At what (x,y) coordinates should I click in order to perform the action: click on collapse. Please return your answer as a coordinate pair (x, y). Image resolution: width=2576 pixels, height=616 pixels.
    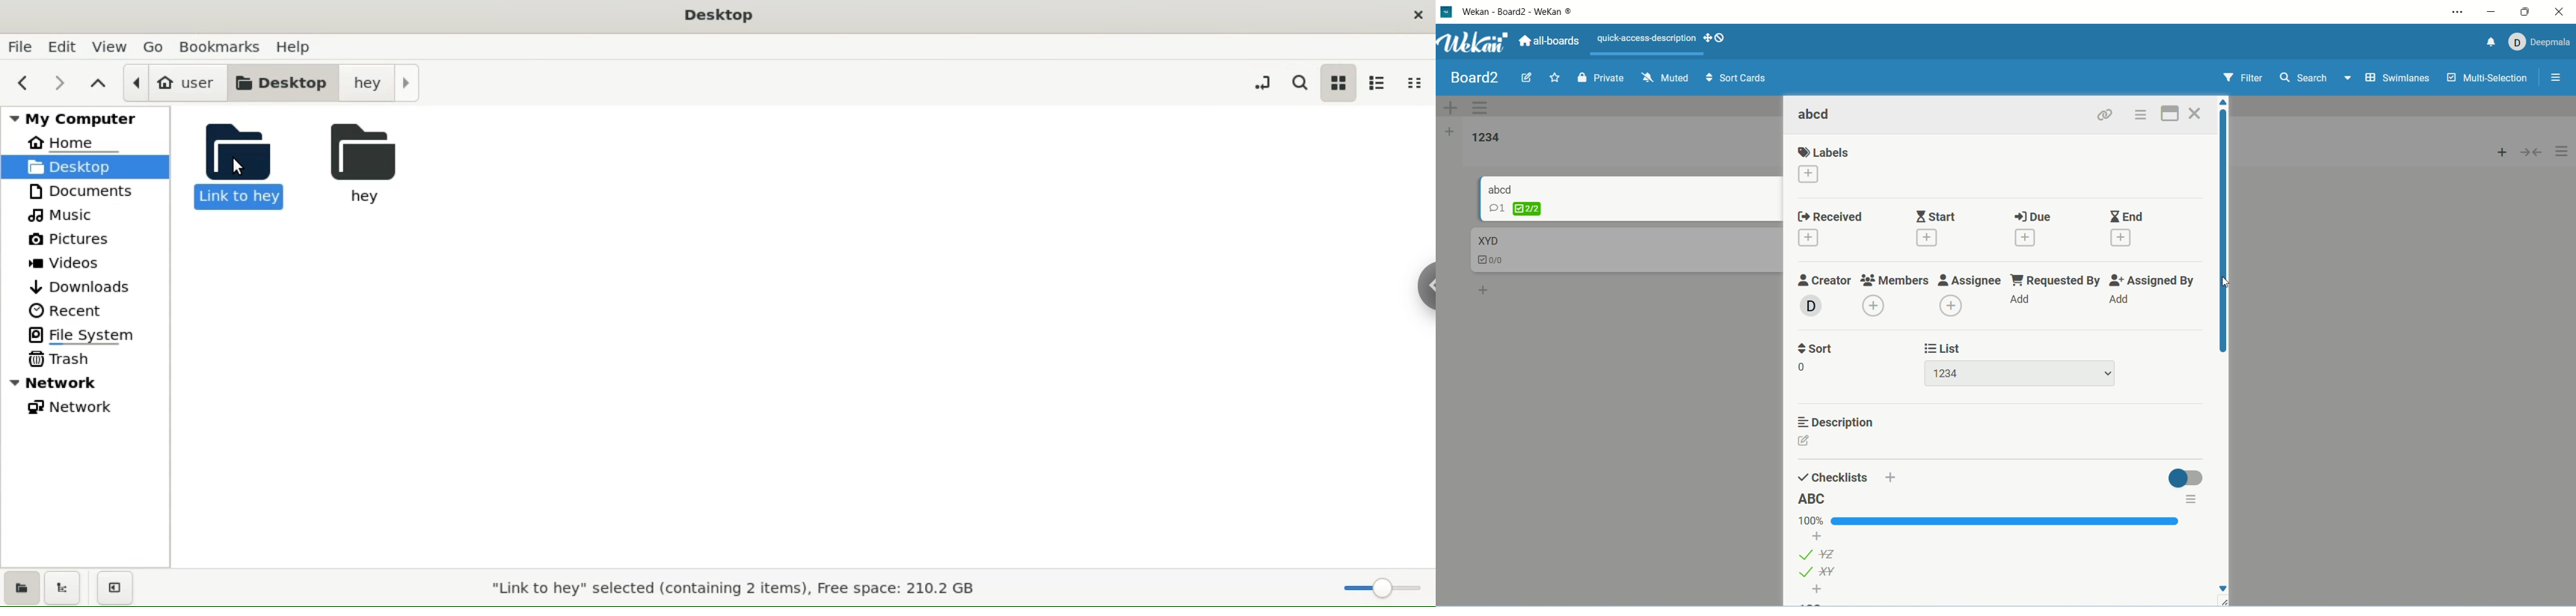
    Looking at the image, I should click on (2534, 154).